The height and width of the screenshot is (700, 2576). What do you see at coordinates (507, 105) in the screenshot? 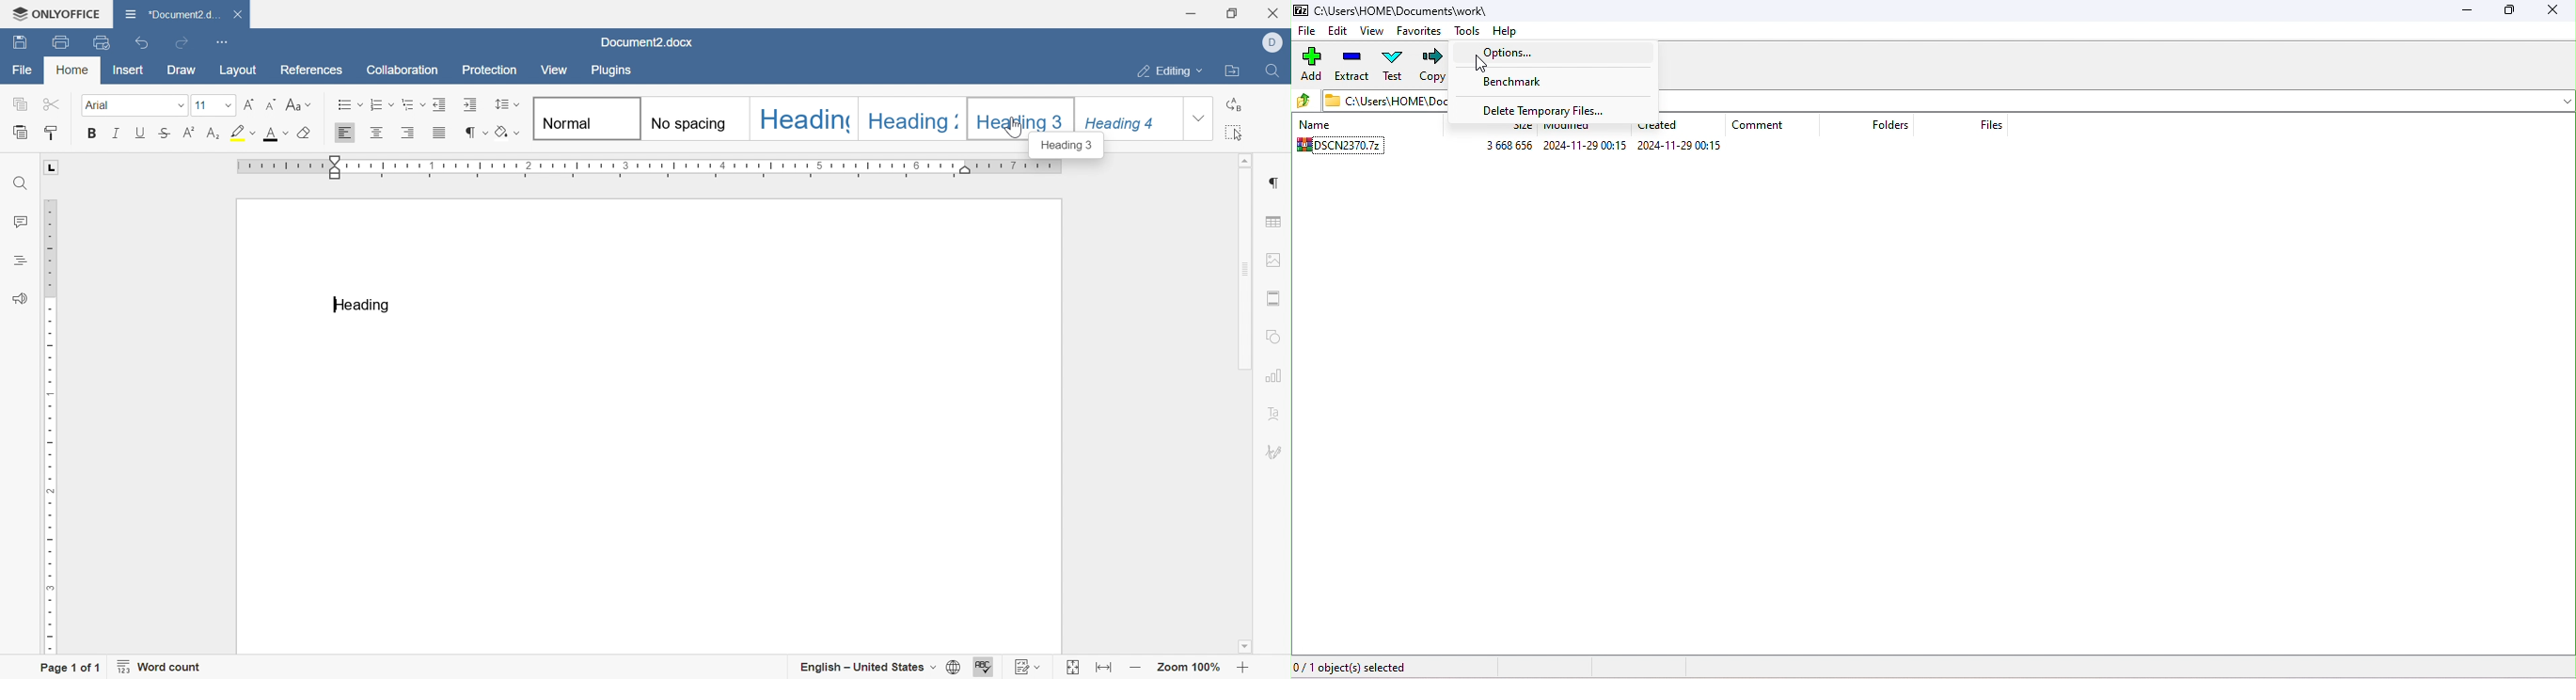
I see `Paragraph Line spacing` at bounding box center [507, 105].